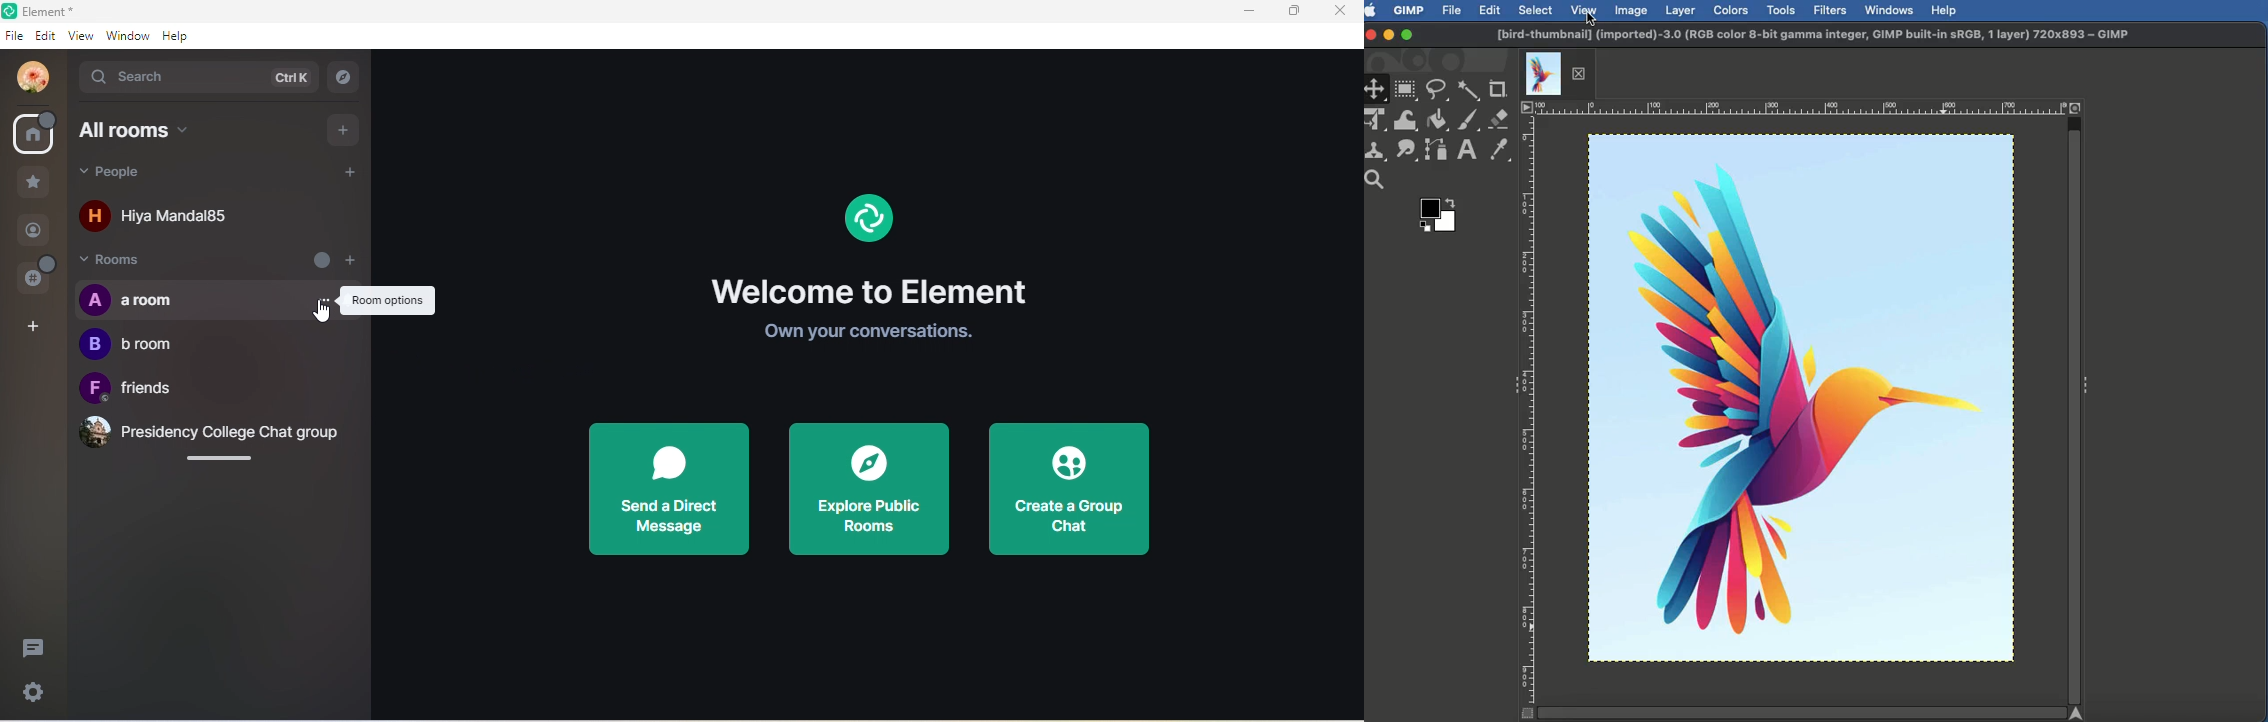 This screenshot has height=728, width=2268. Describe the element at coordinates (1888, 10) in the screenshot. I see `Windows` at that location.